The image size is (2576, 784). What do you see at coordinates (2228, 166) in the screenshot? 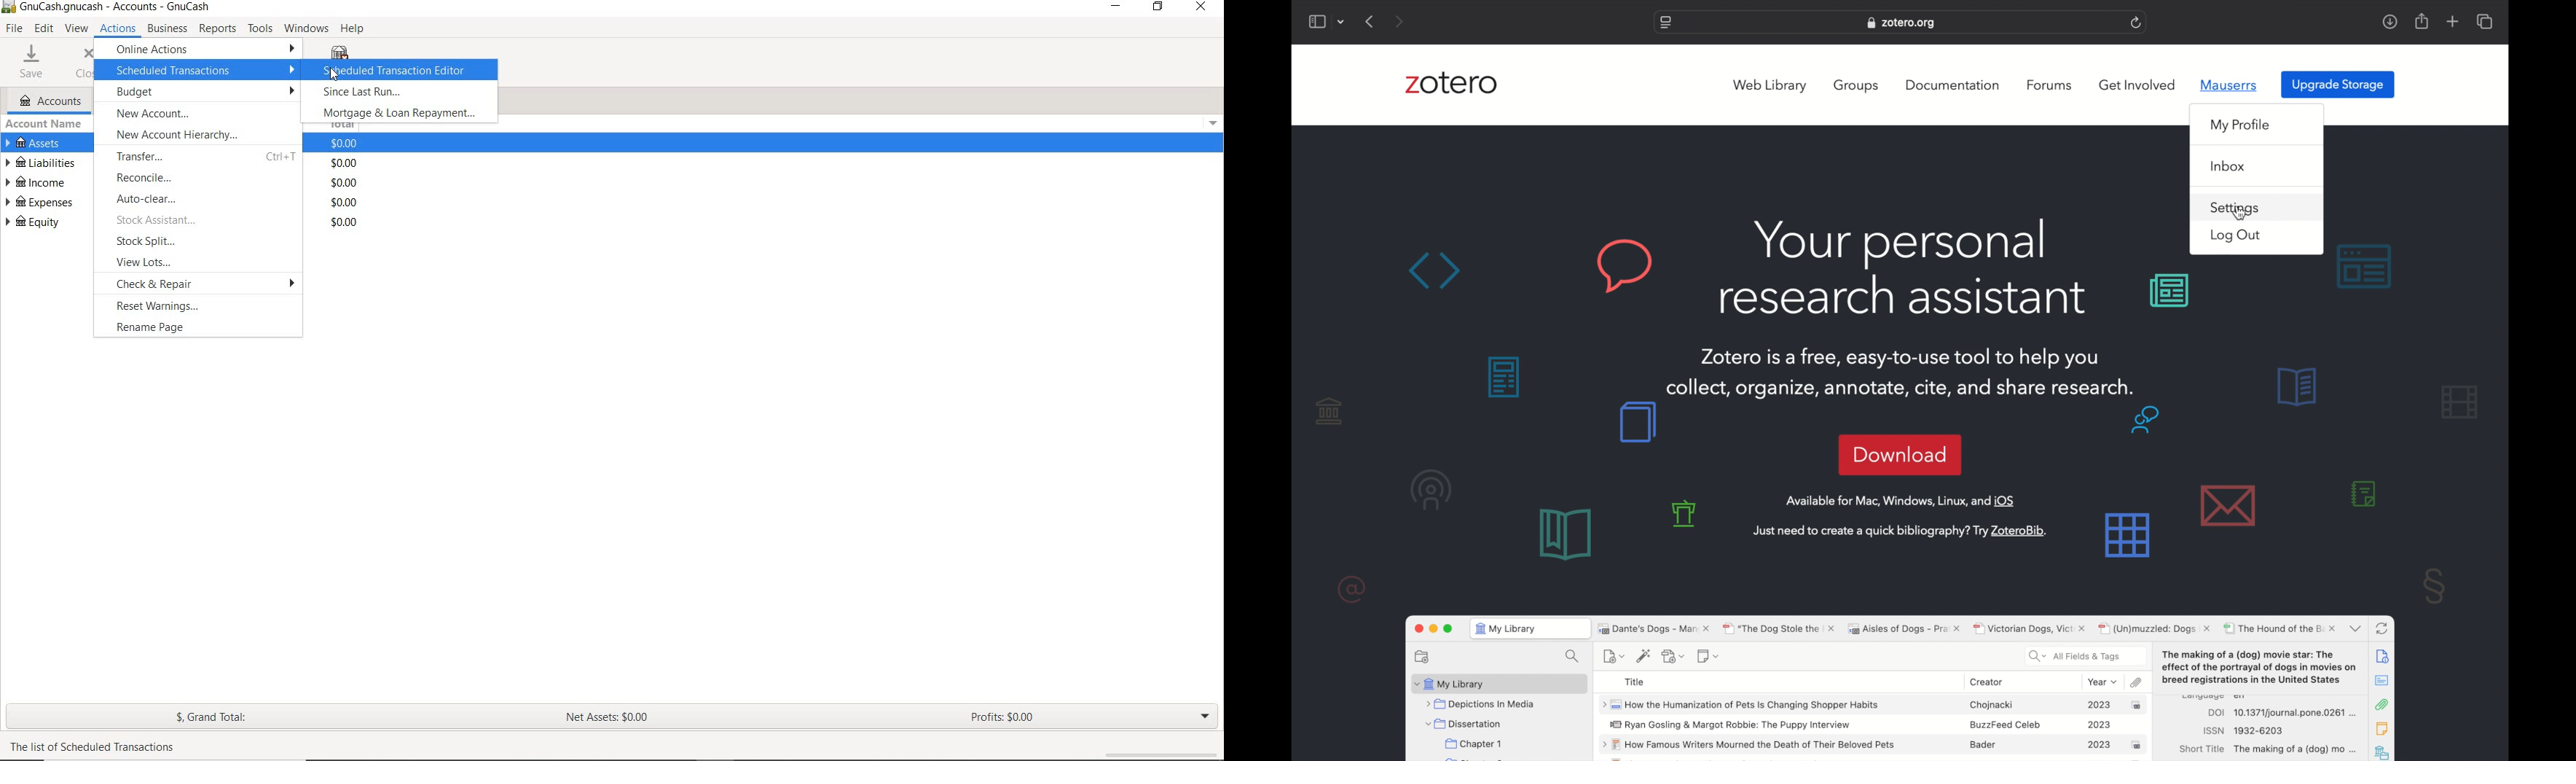
I see `inbox` at bounding box center [2228, 166].